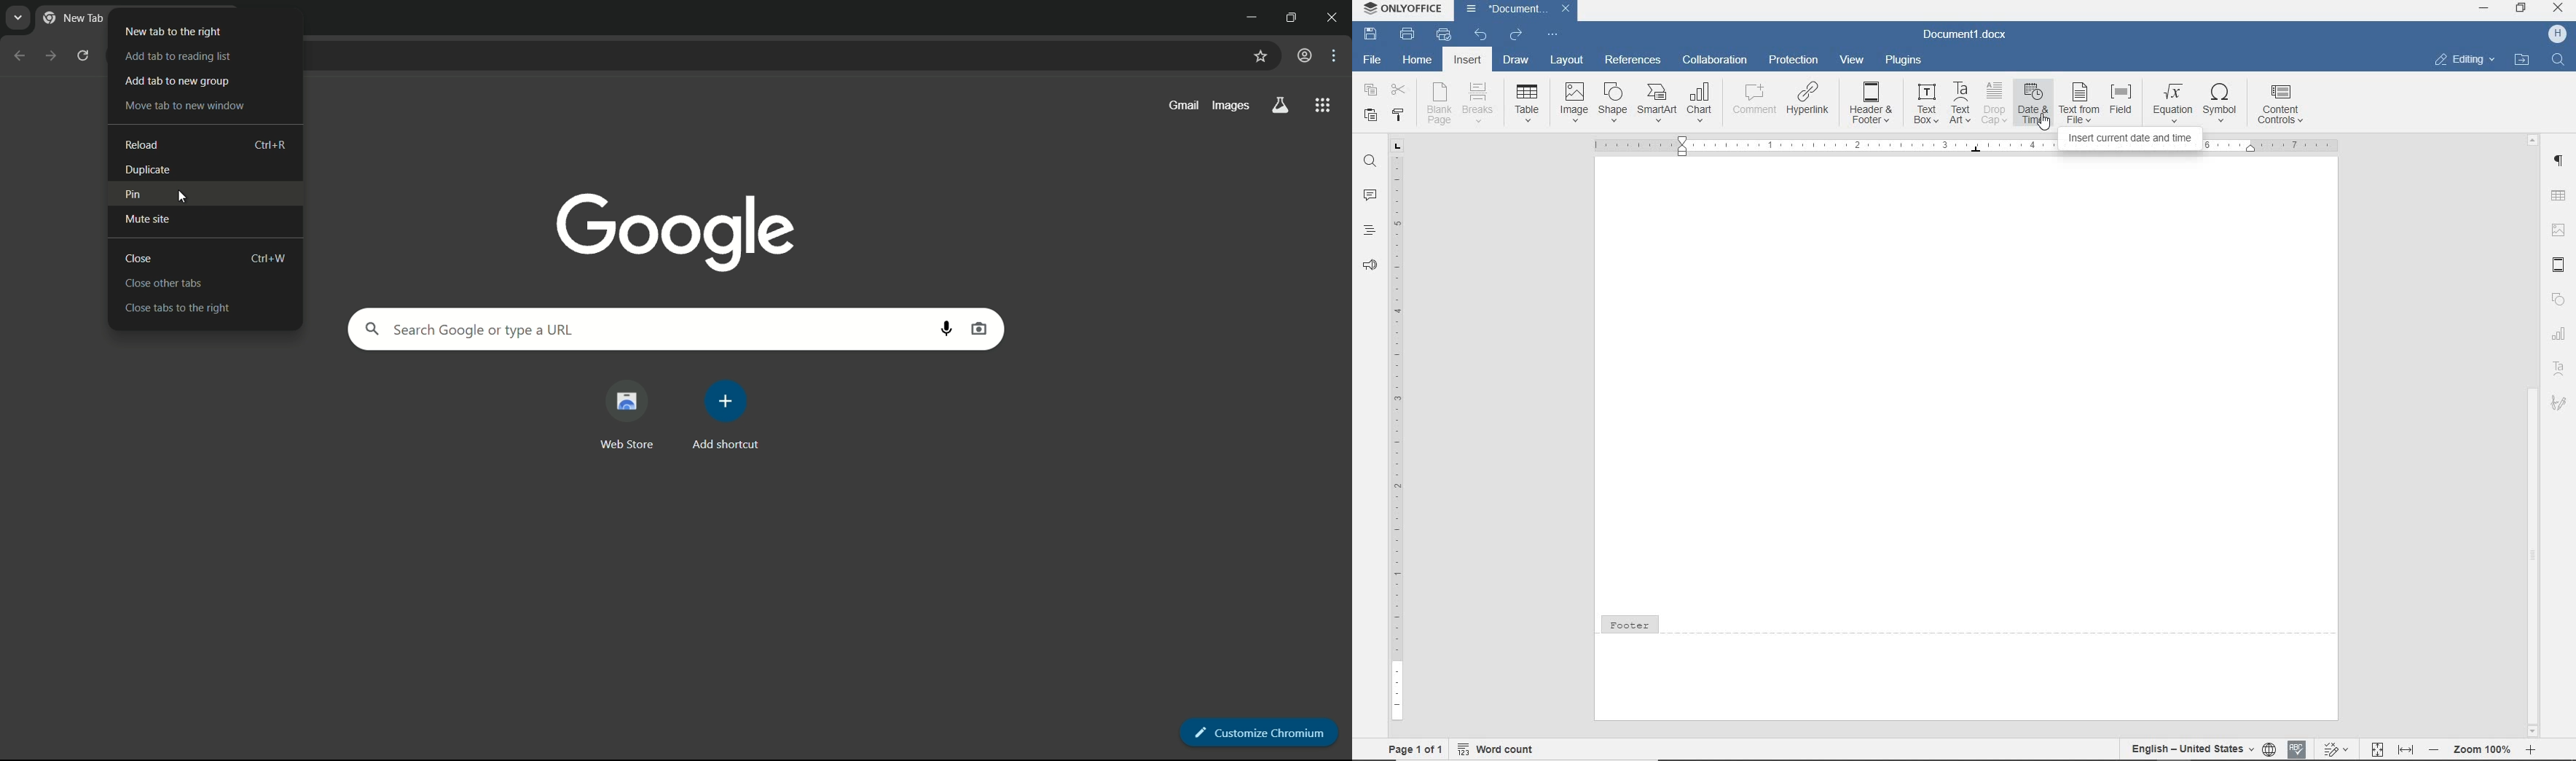  Describe the element at coordinates (1397, 116) in the screenshot. I see `COPY STYLE` at that location.